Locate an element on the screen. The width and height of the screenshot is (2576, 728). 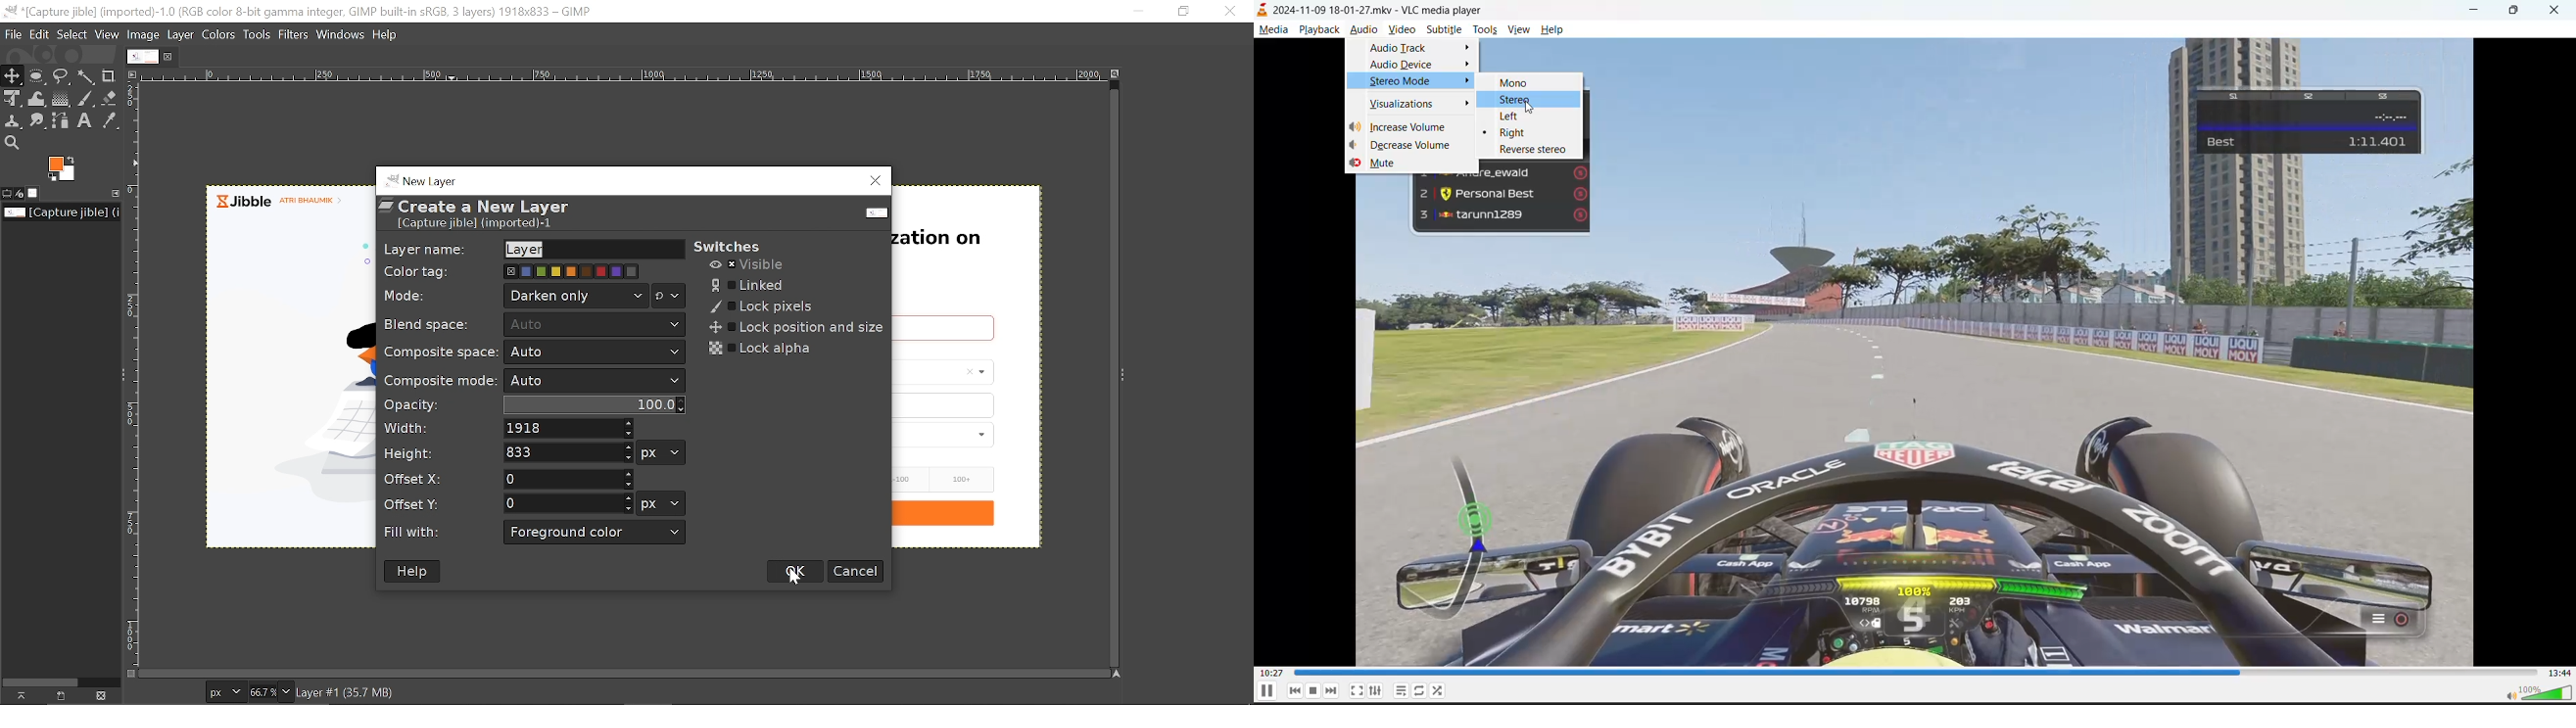
Unified transform tool is located at coordinates (12, 99).